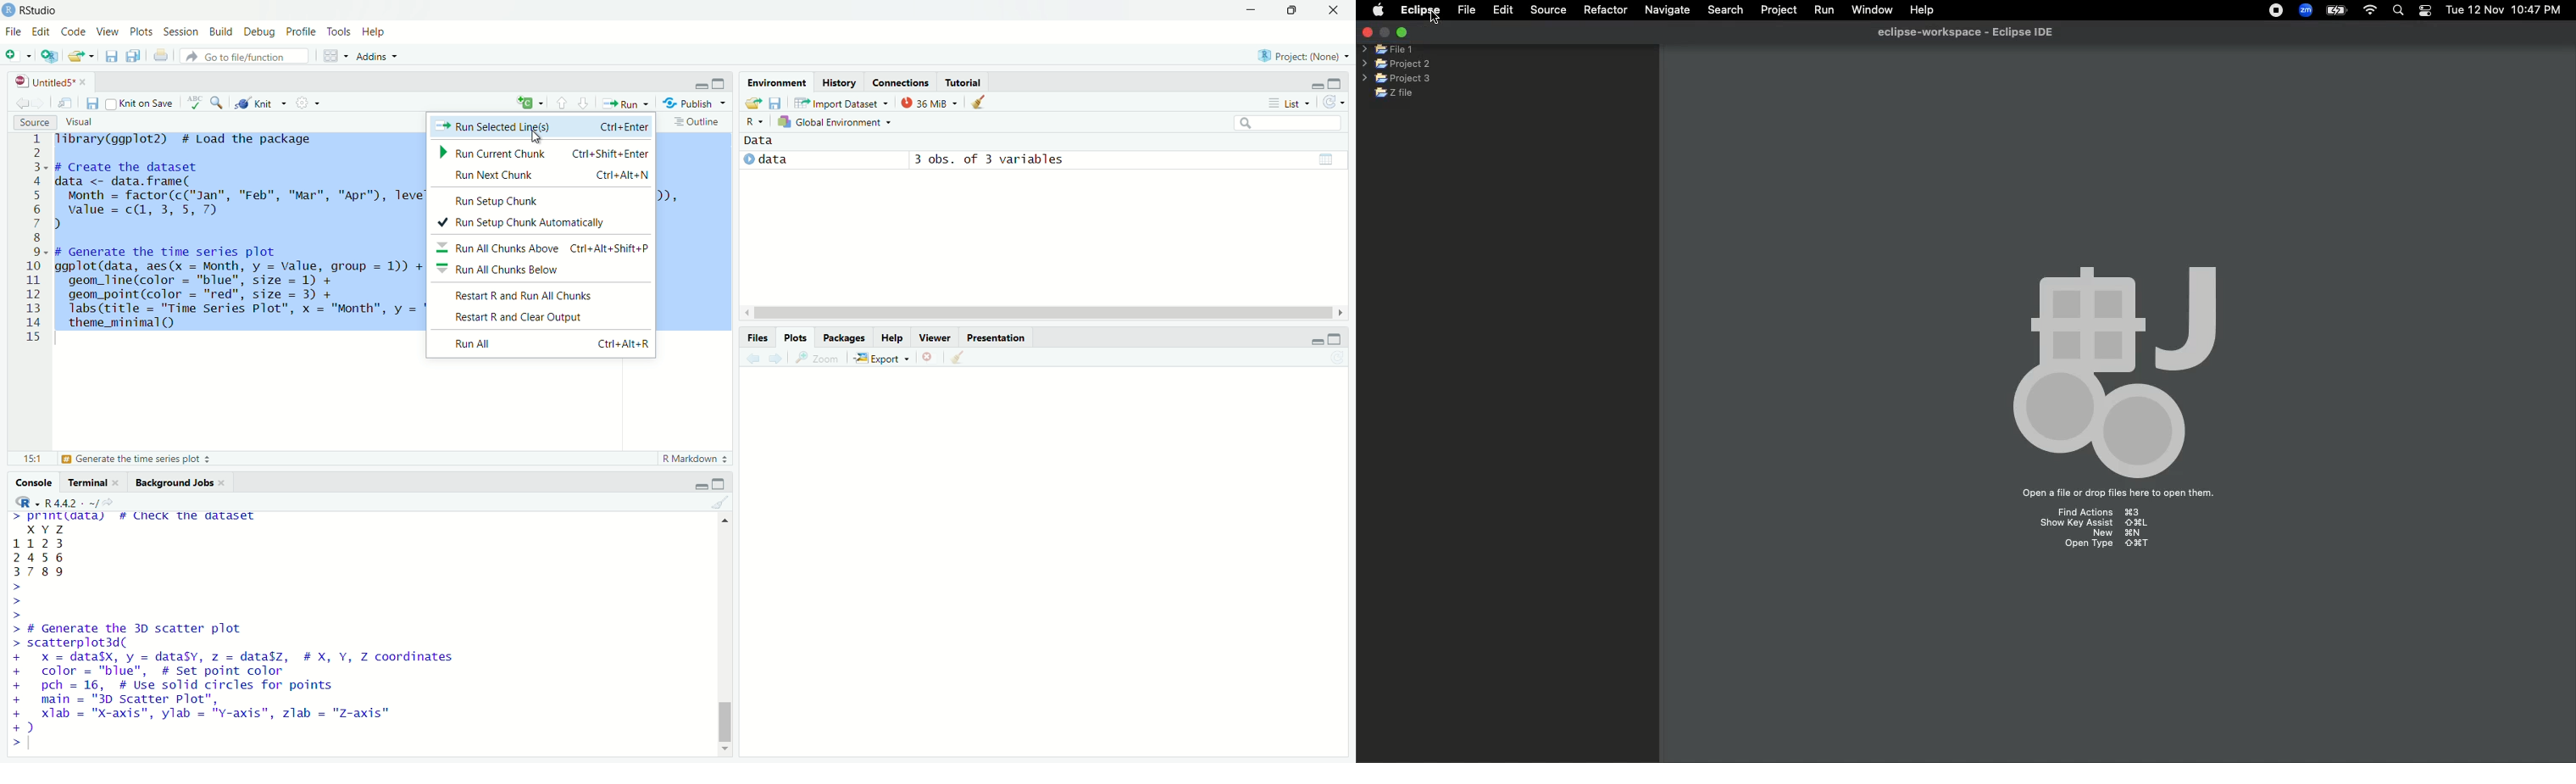 The width and height of the screenshot is (2576, 784). I want to click on Charge, so click(2339, 9).